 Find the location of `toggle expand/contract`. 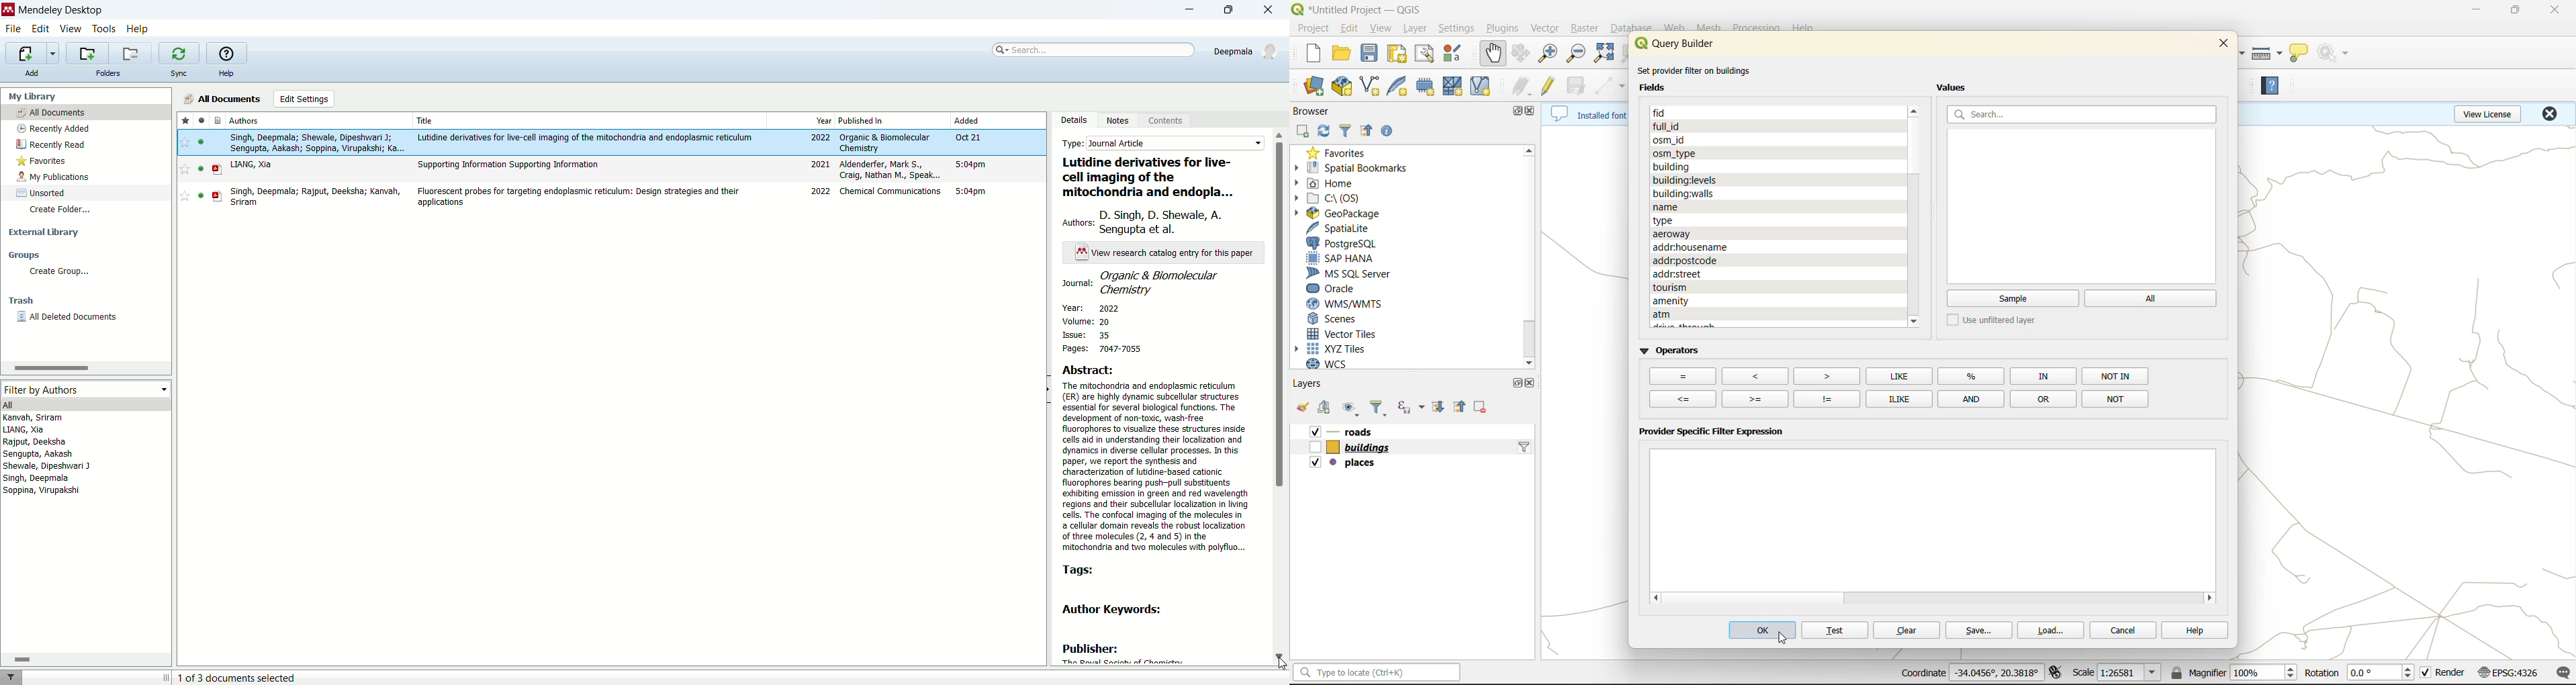

toggle expand/contract is located at coordinates (167, 677).